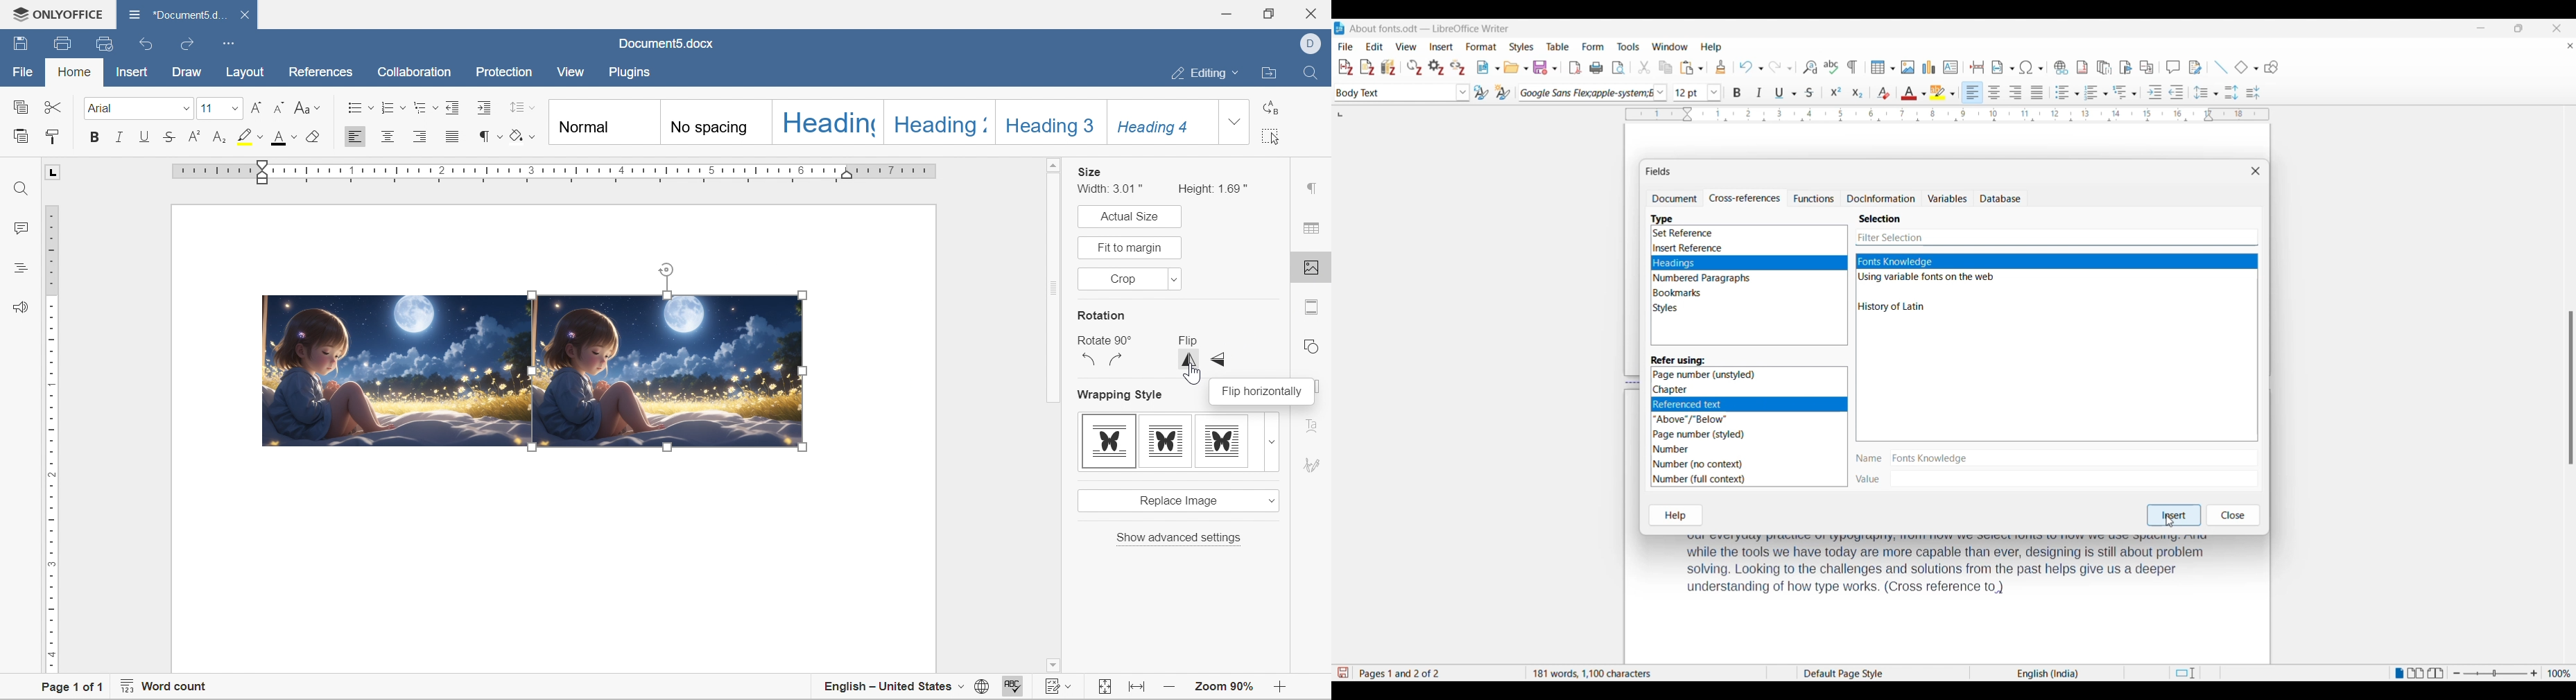 This screenshot has height=700, width=2576. What do you see at coordinates (1870, 479) in the screenshot?
I see `| Value` at bounding box center [1870, 479].